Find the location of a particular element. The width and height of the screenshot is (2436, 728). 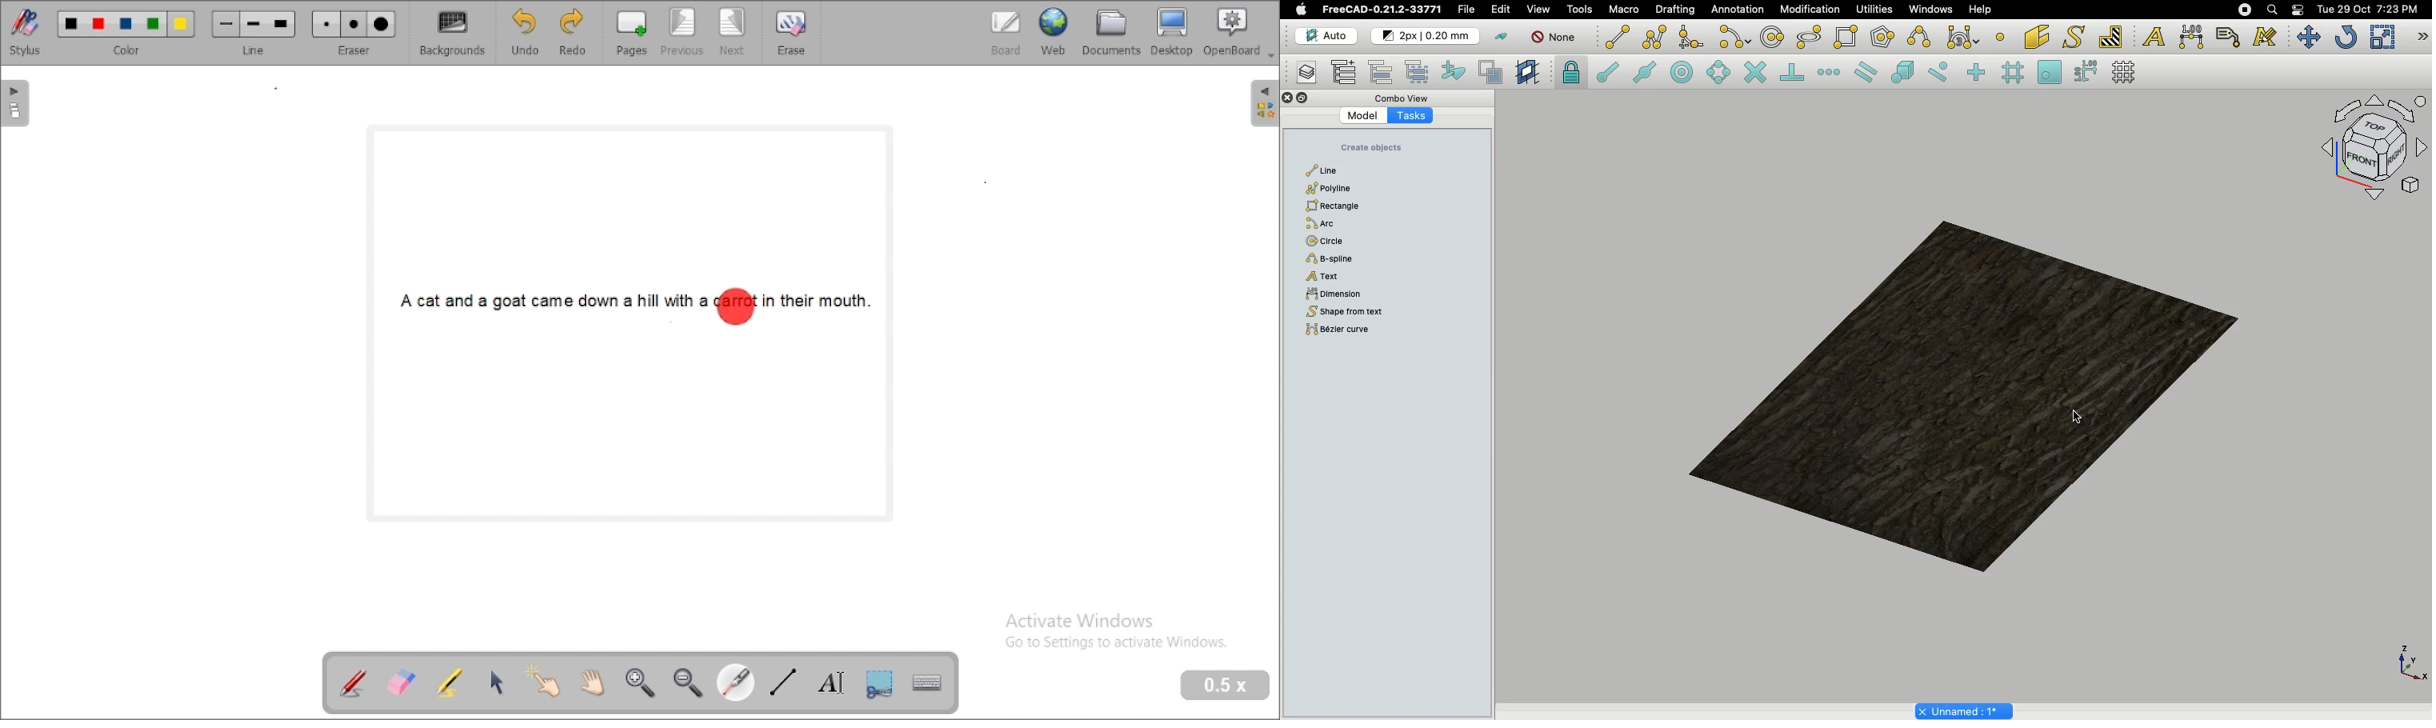

next is located at coordinates (734, 33).